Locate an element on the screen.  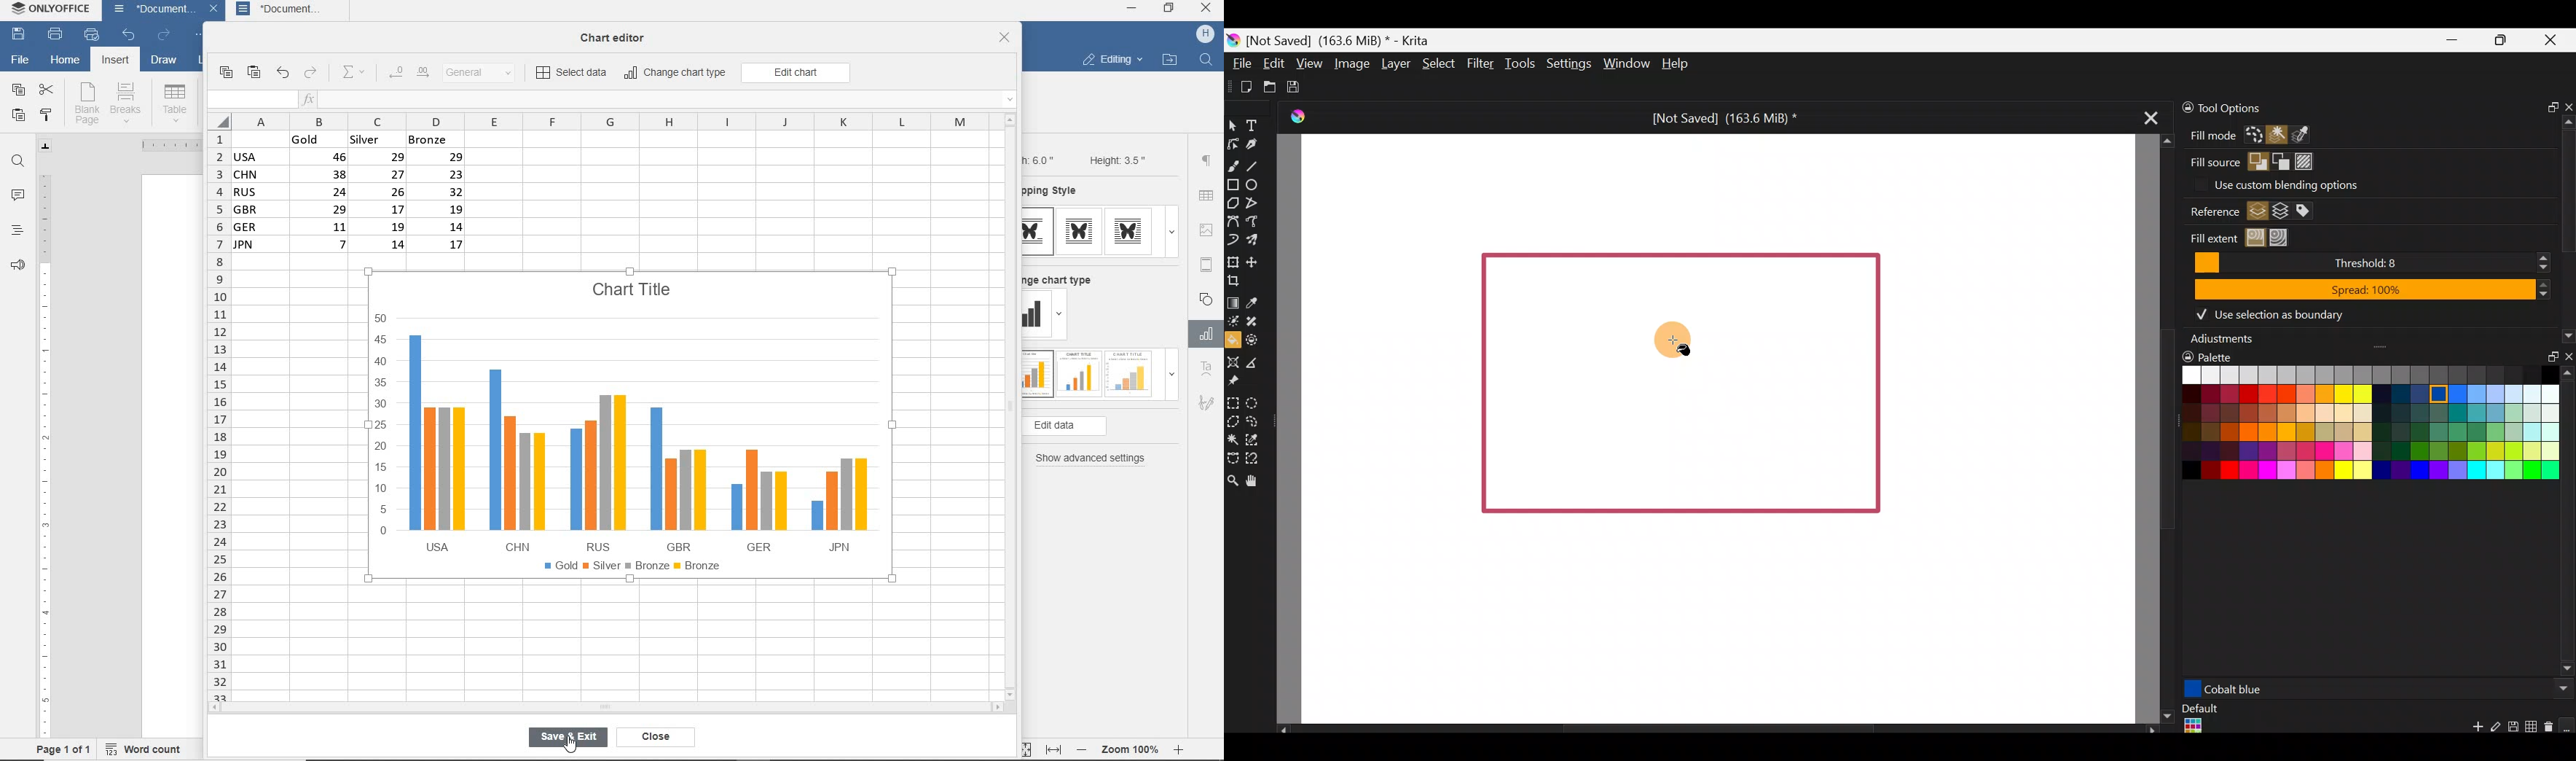
Scroll bar is located at coordinates (1710, 729).